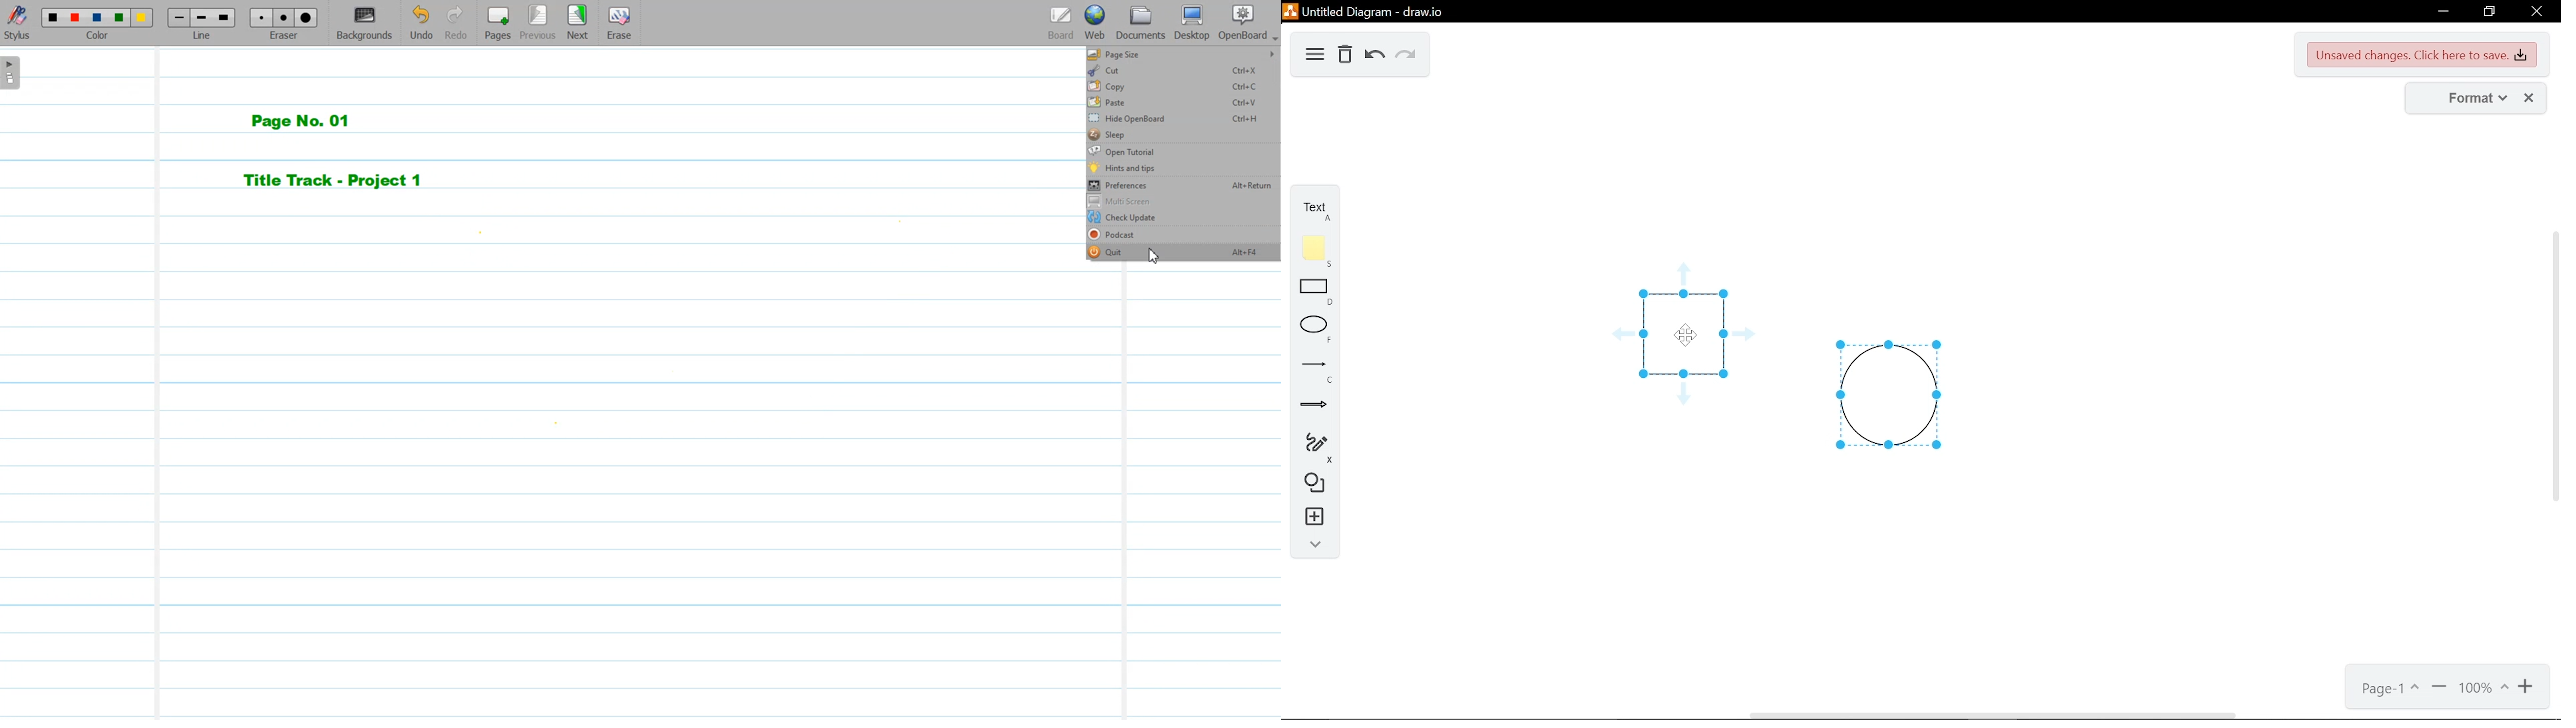  Describe the element at coordinates (1309, 544) in the screenshot. I see `collapse` at that location.